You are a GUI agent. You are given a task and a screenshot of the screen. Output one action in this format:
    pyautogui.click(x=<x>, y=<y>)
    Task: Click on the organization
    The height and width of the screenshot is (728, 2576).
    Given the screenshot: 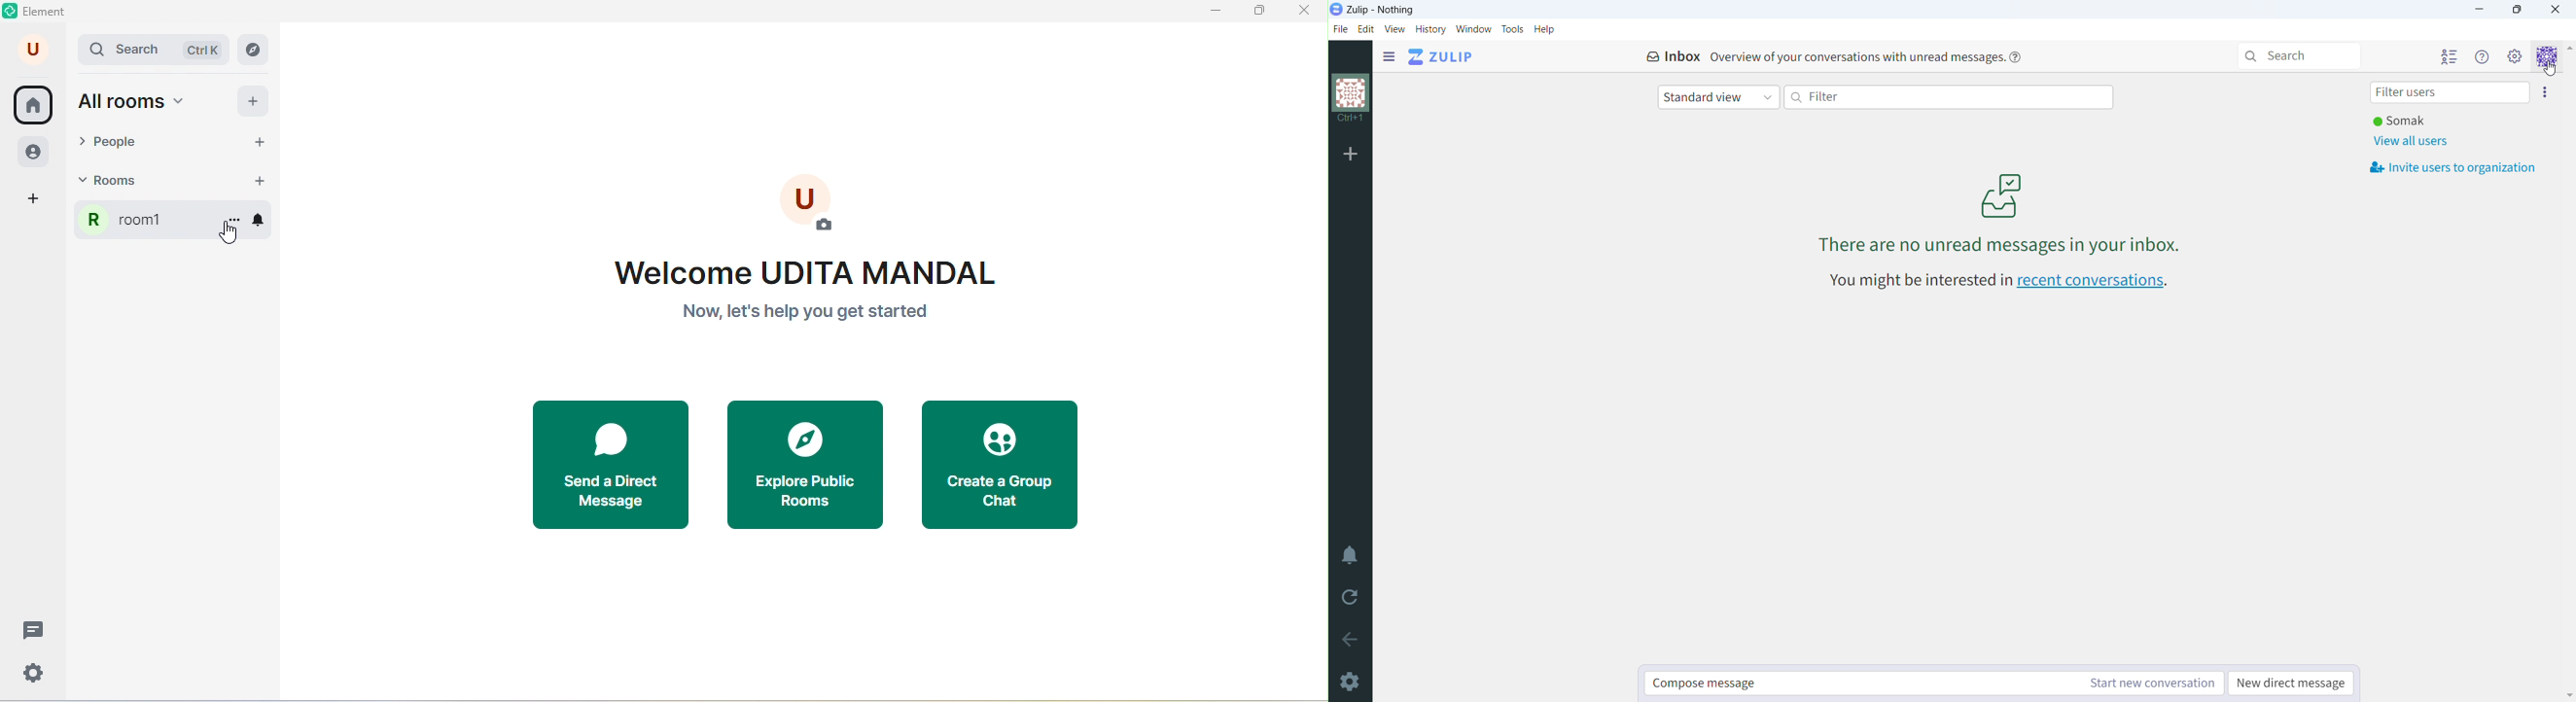 What is the action you would take?
    pyautogui.click(x=1352, y=99)
    